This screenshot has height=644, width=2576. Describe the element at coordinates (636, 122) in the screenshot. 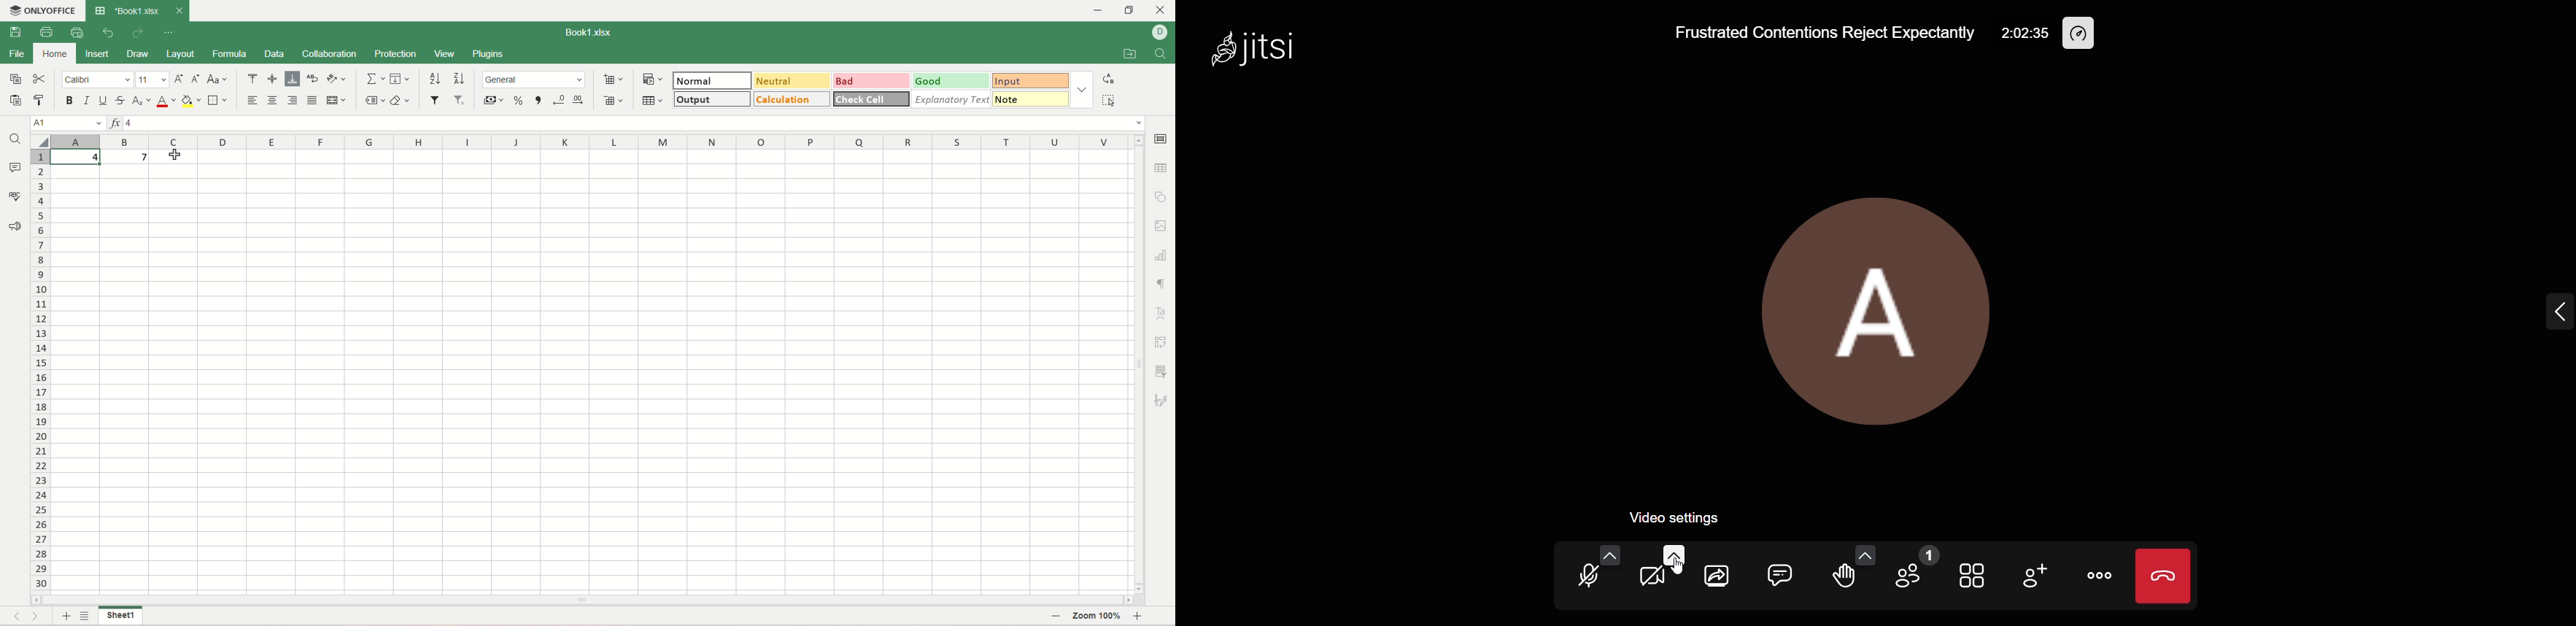

I see `input line` at that location.